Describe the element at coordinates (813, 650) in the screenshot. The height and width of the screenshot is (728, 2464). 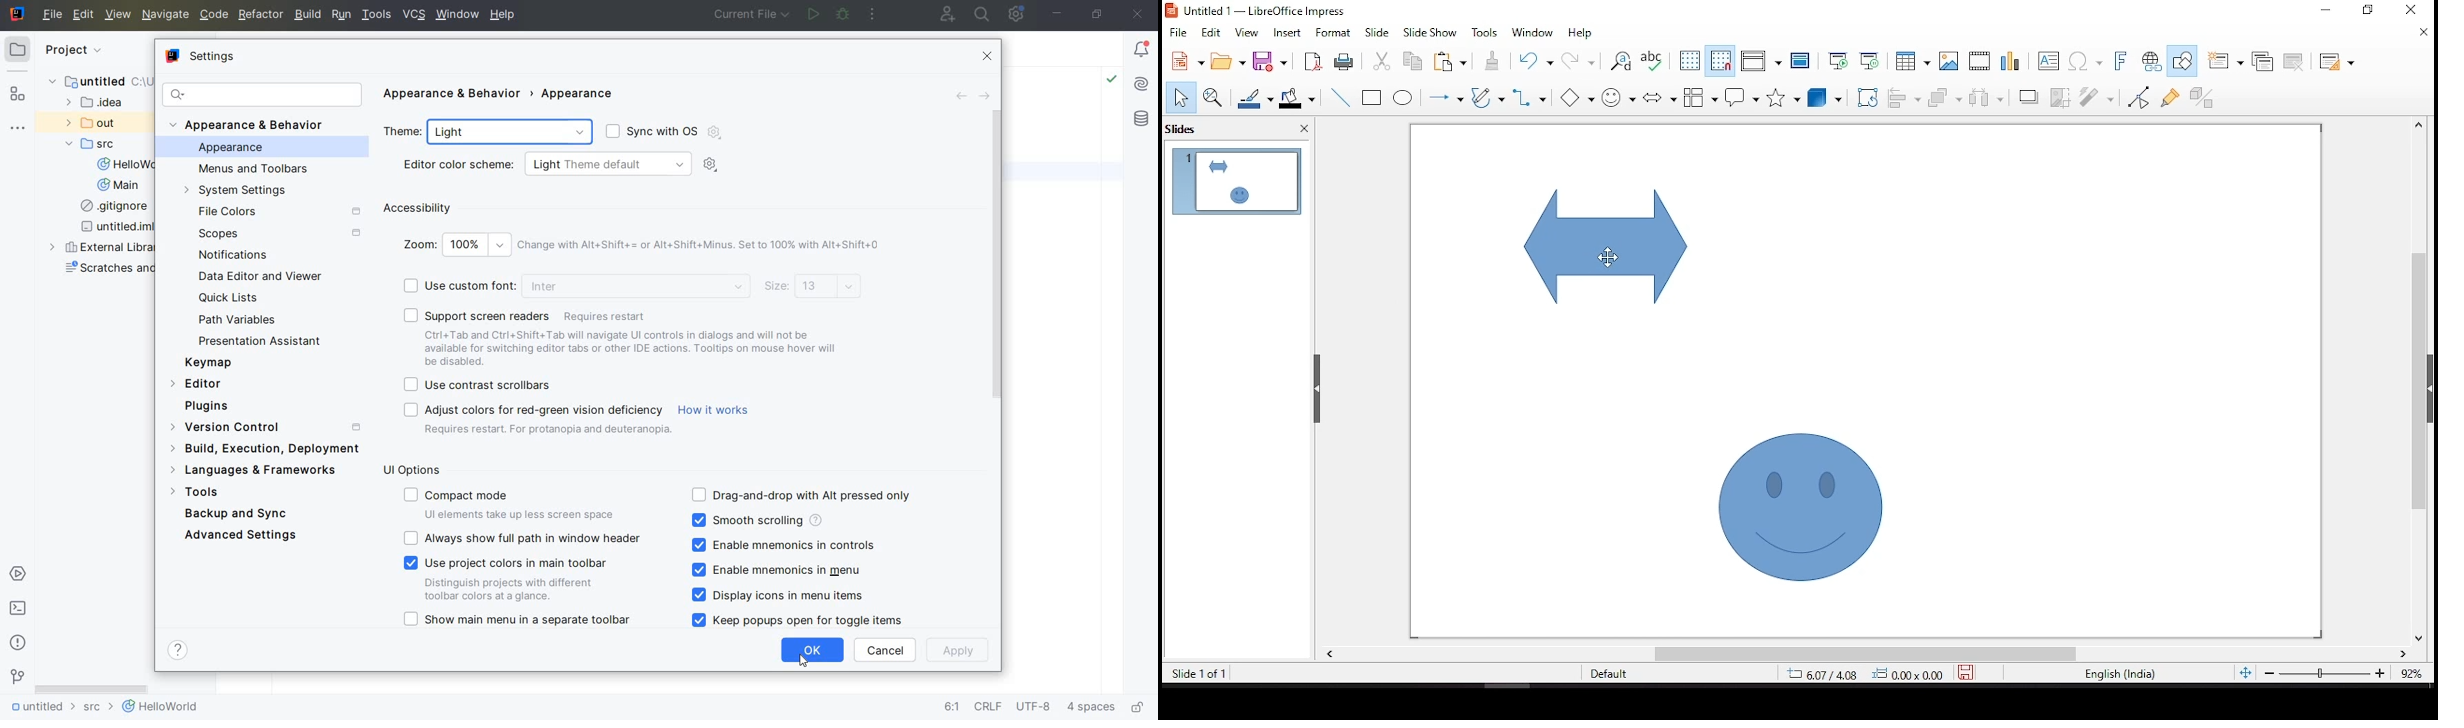
I see `ok` at that location.